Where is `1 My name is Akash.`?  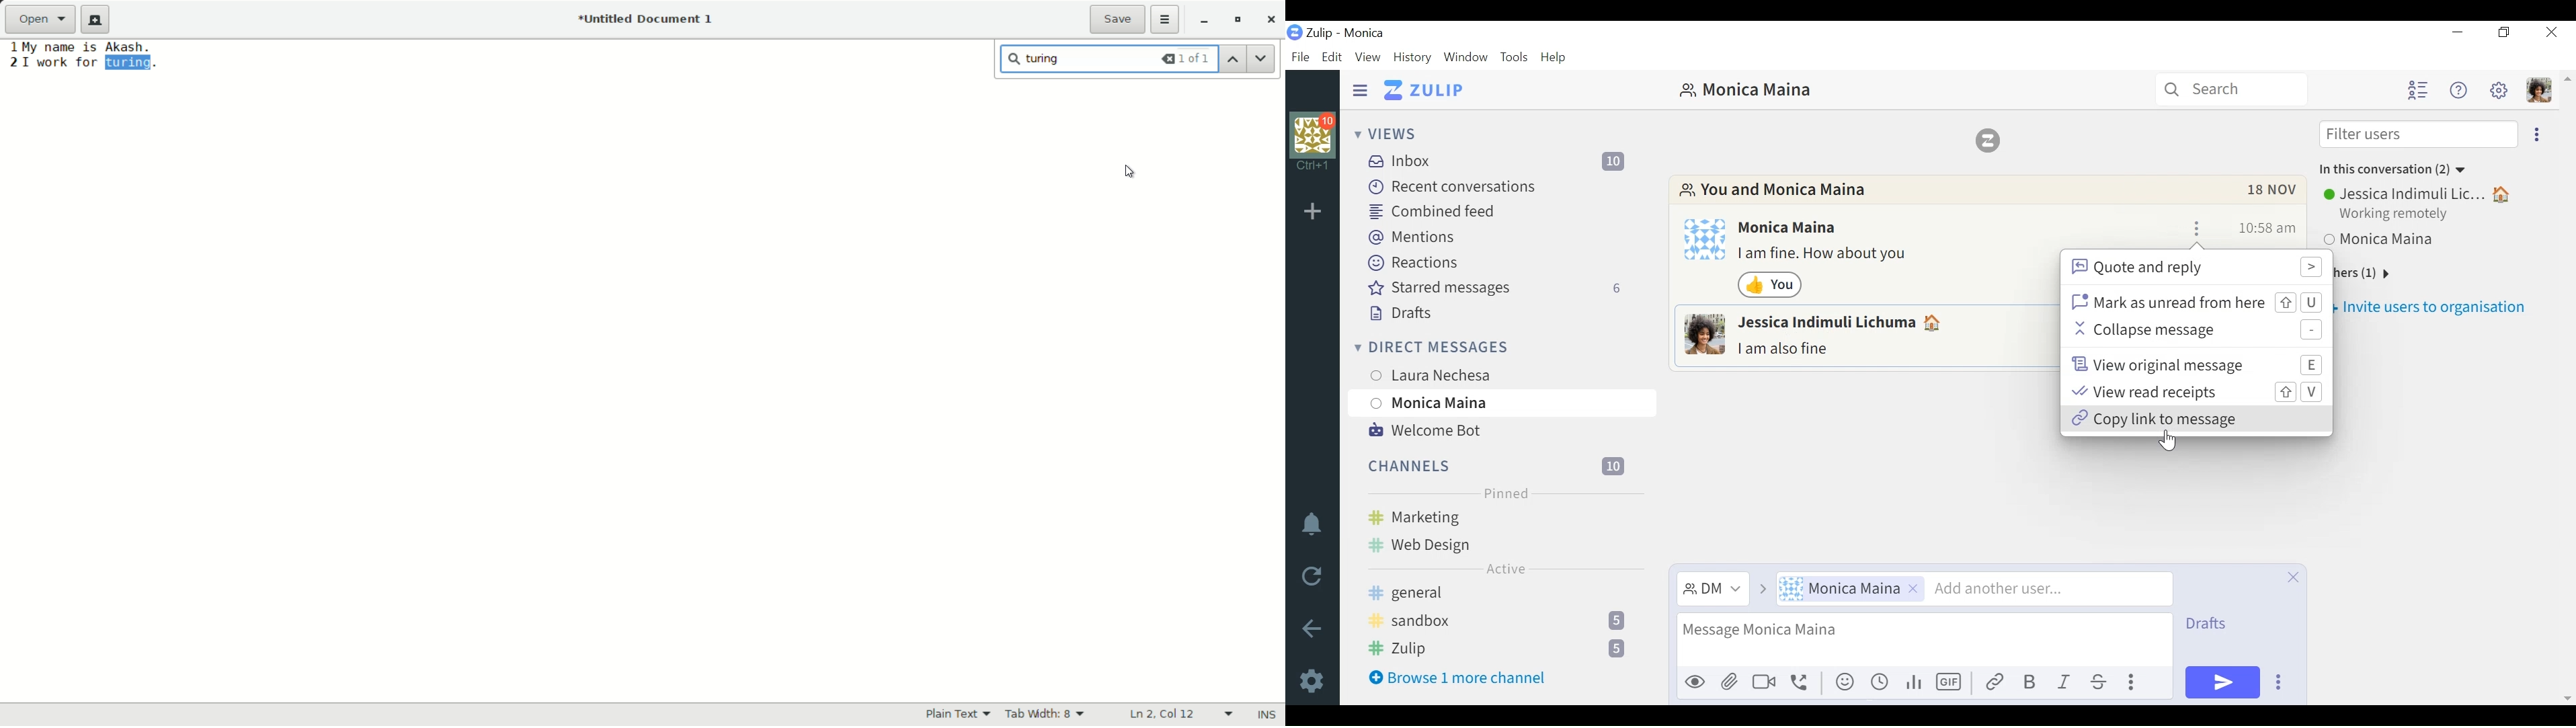 1 My name is Akash. is located at coordinates (80, 46).